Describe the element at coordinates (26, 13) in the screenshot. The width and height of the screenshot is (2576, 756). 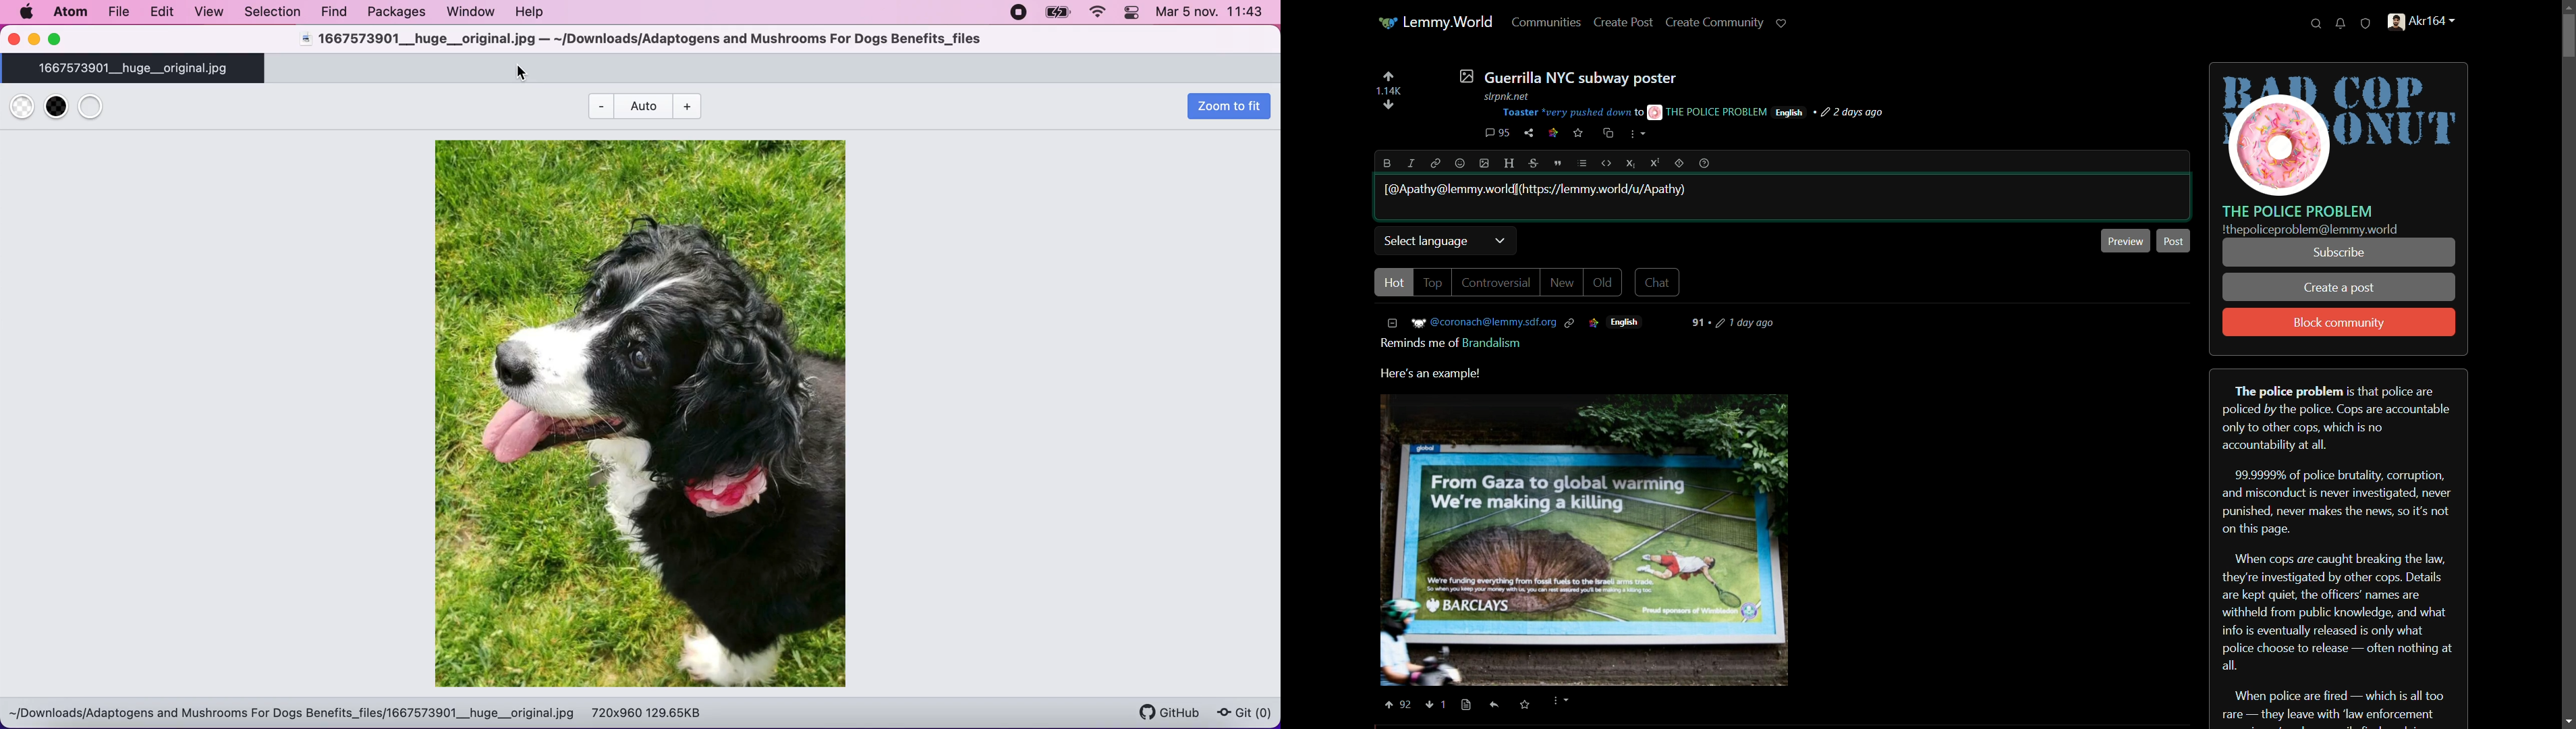
I see `mac logo` at that location.